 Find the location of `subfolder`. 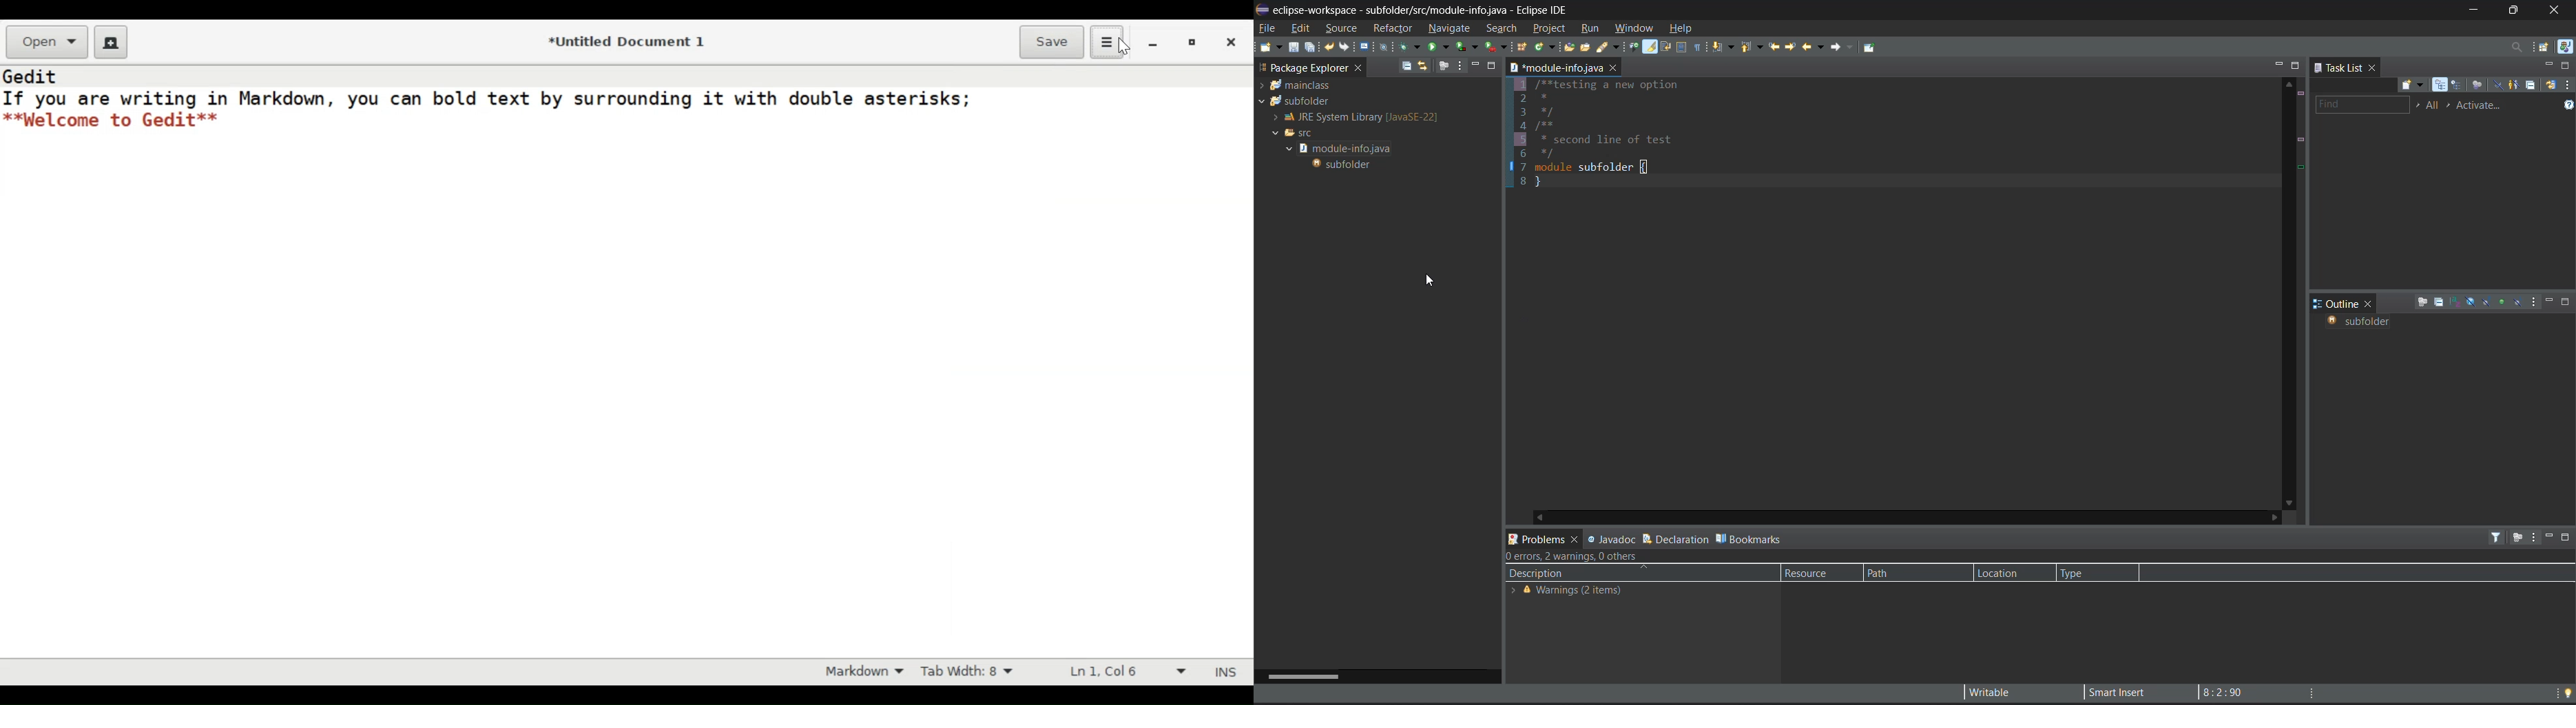

subfolder is located at coordinates (2357, 322).